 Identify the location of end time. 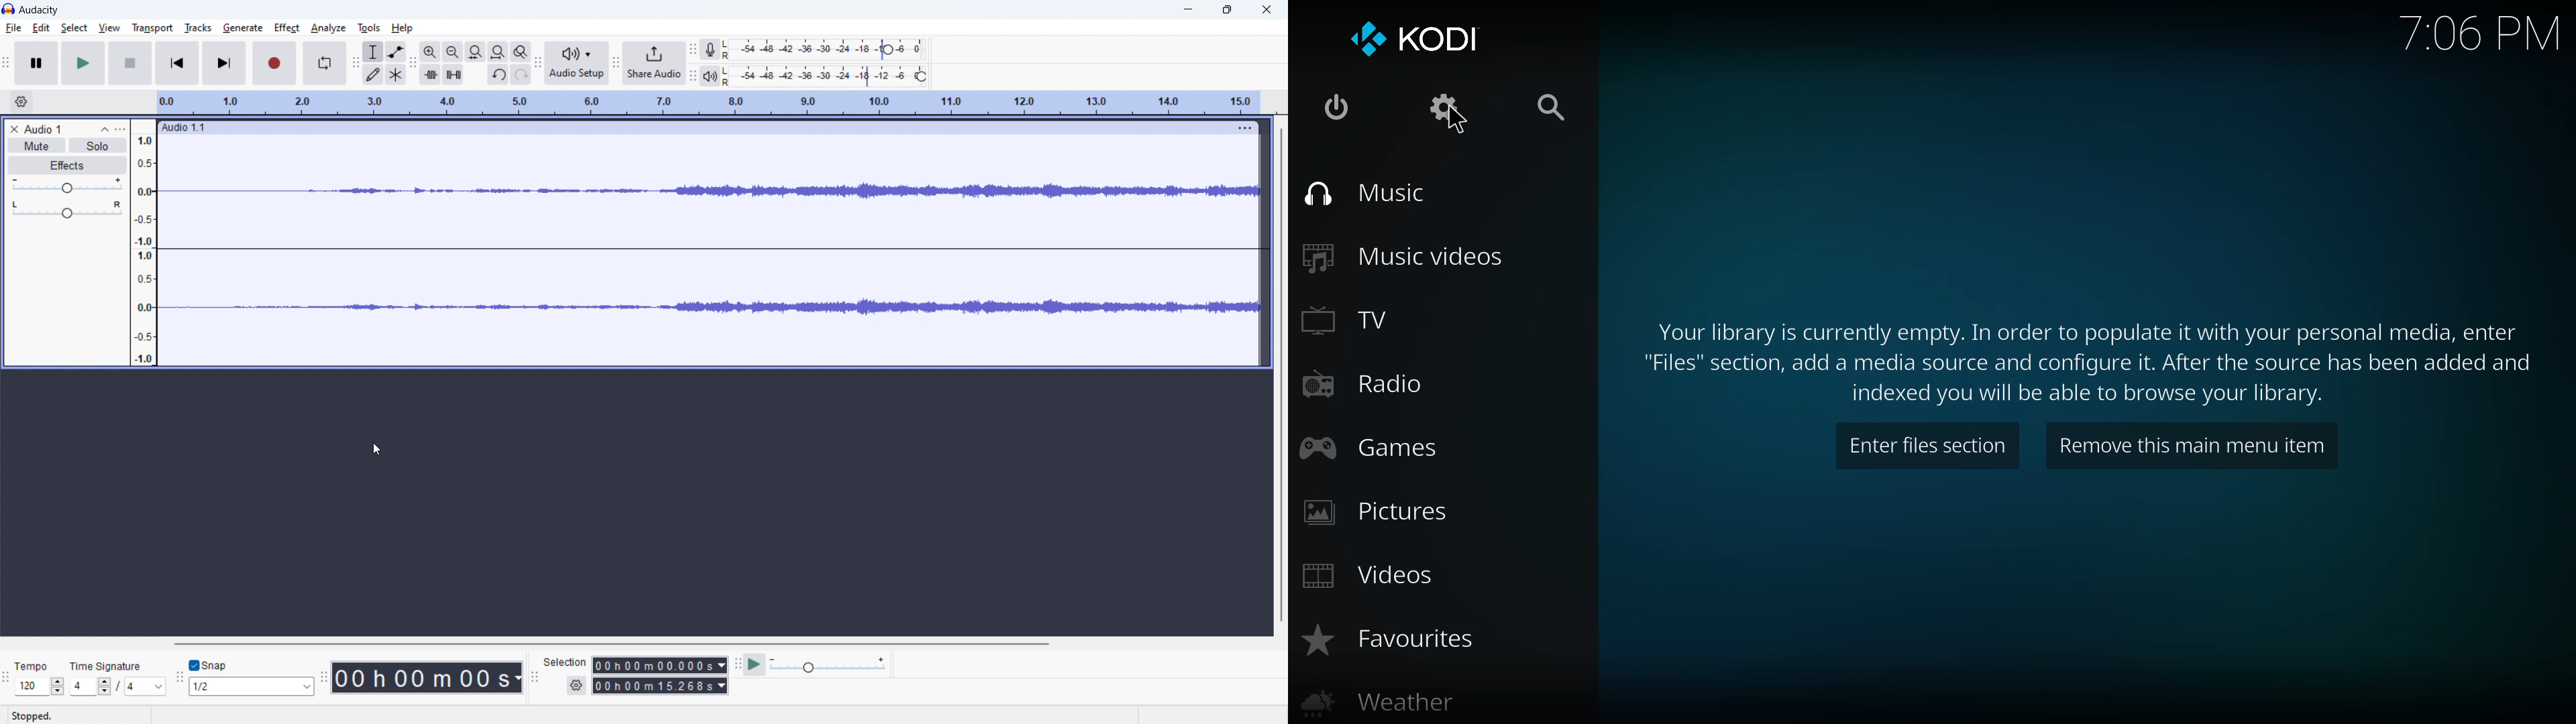
(661, 686).